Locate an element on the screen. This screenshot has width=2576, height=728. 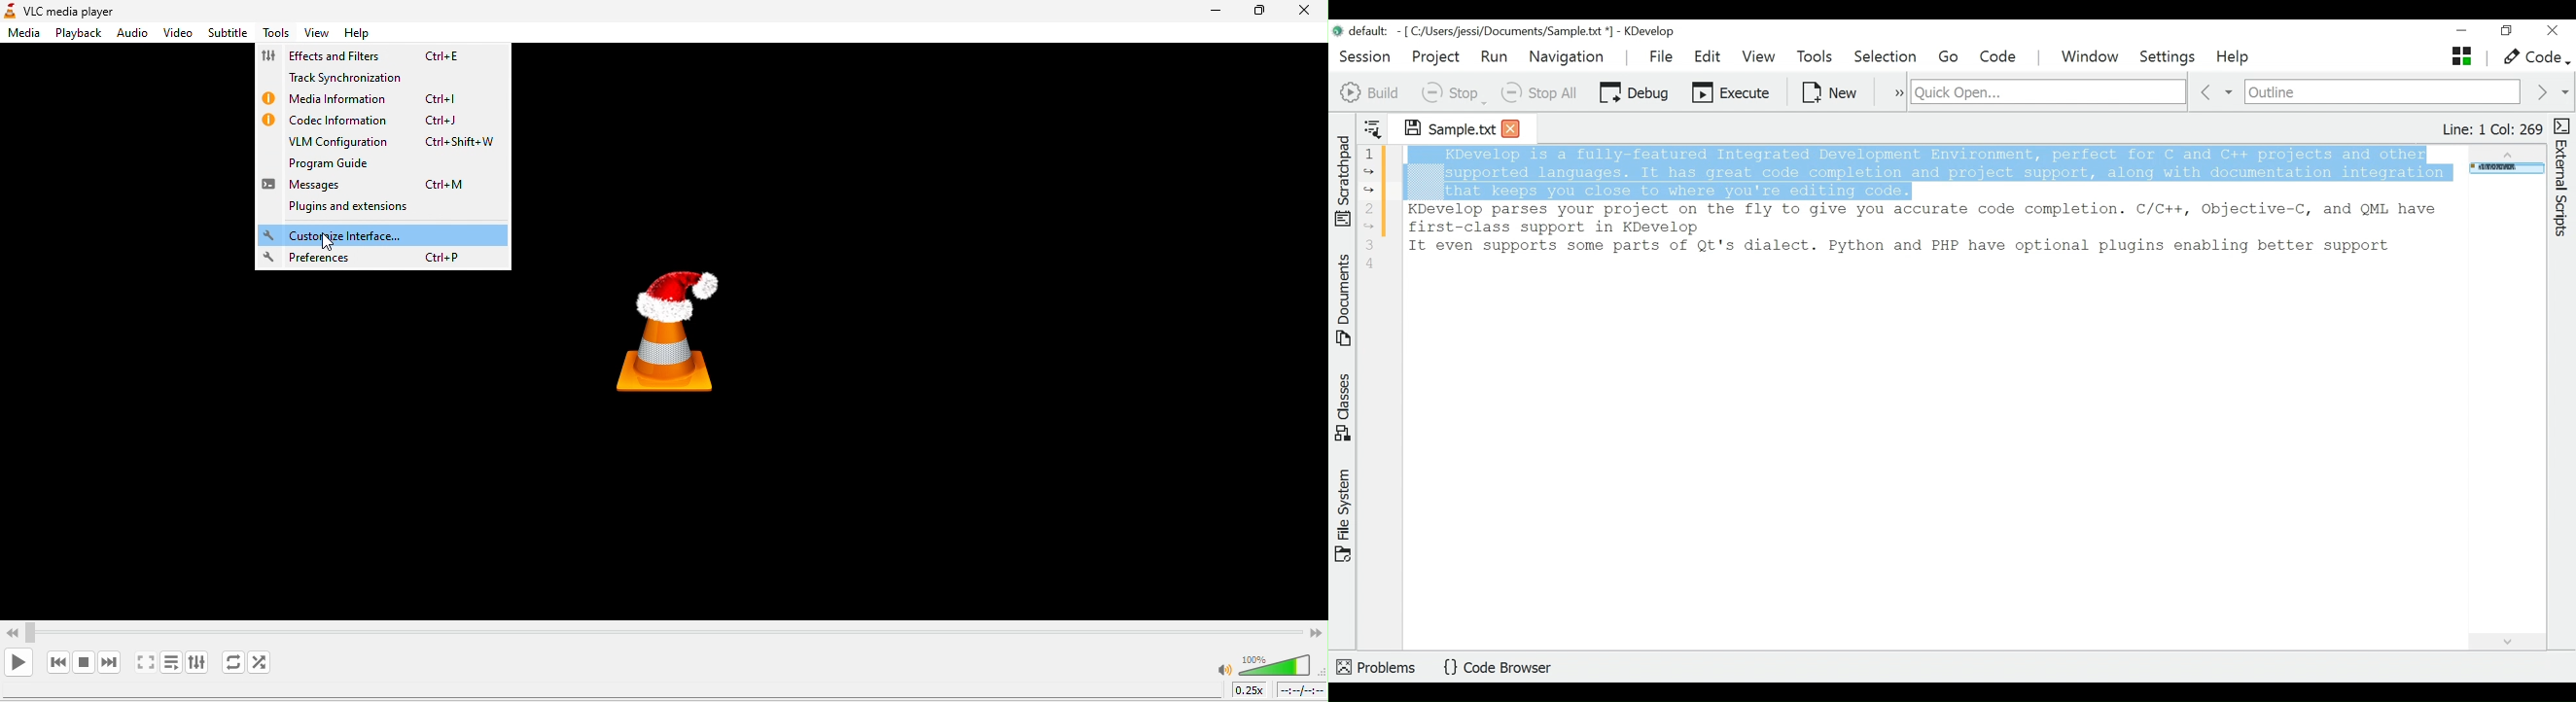
help is located at coordinates (354, 36).